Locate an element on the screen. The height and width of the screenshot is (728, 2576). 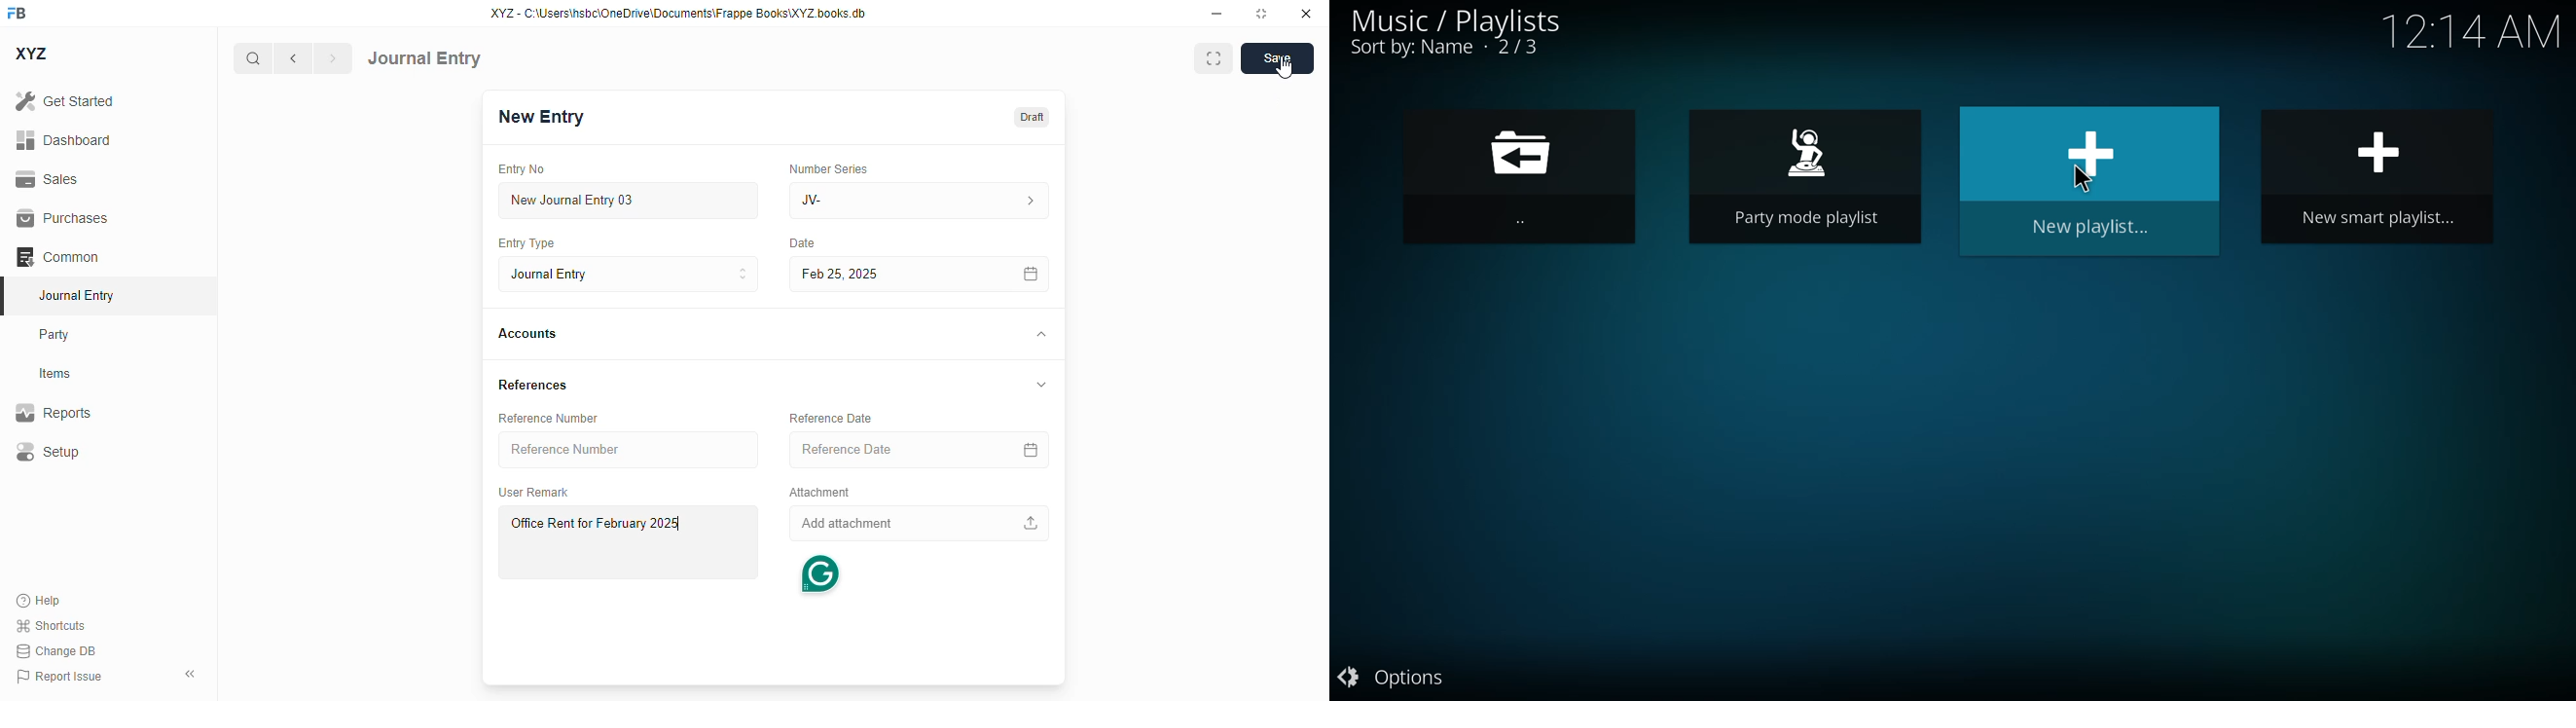
journal entry is located at coordinates (424, 58).